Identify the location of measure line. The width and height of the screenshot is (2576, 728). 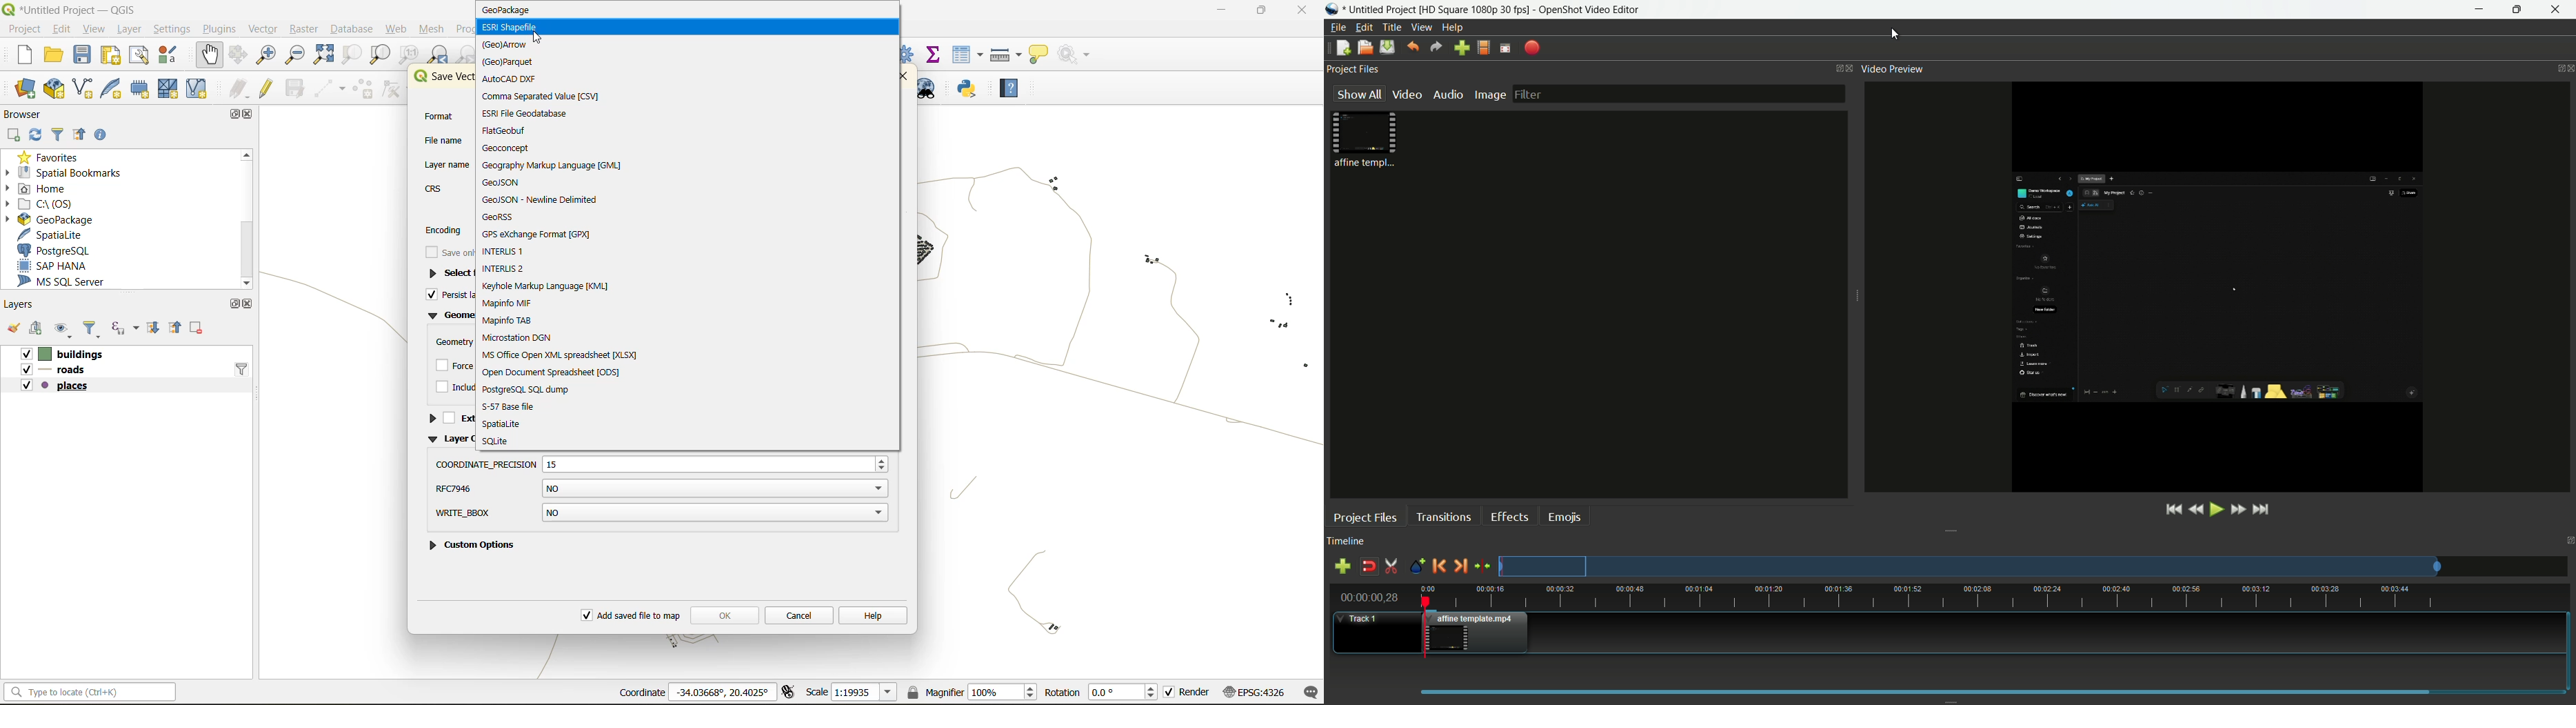
(1005, 54).